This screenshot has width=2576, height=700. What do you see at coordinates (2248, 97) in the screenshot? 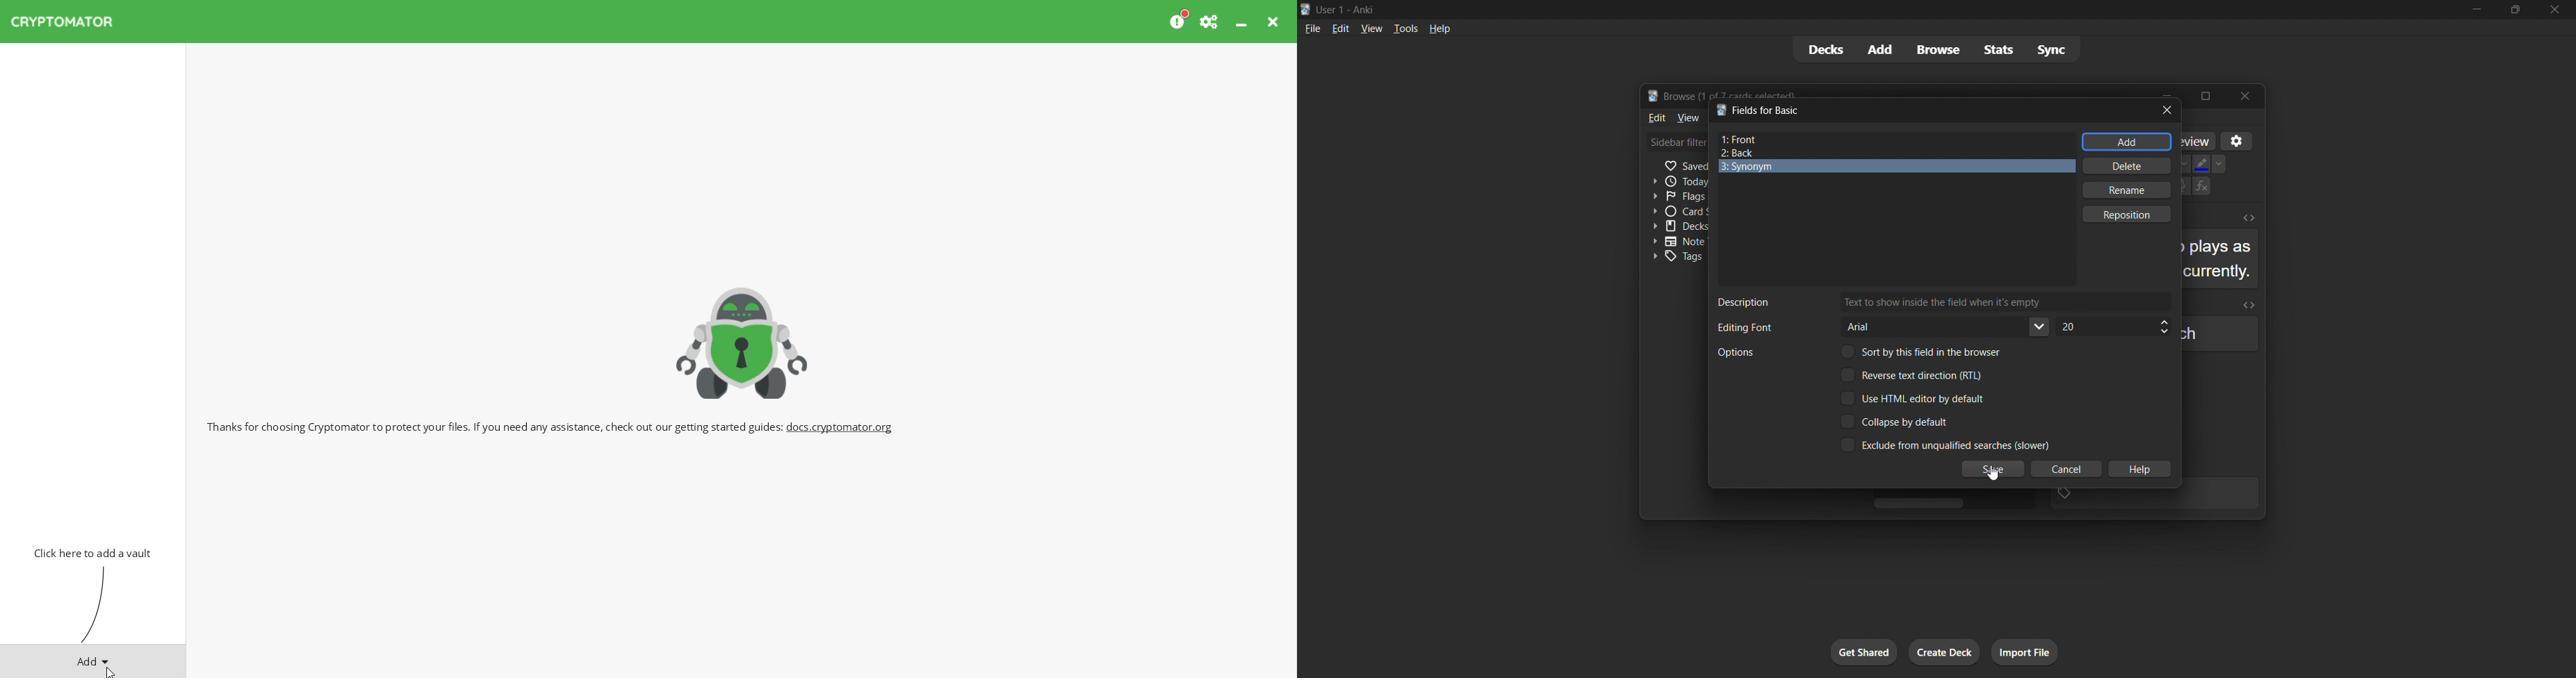
I see `Close` at bounding box center [2248, 97].